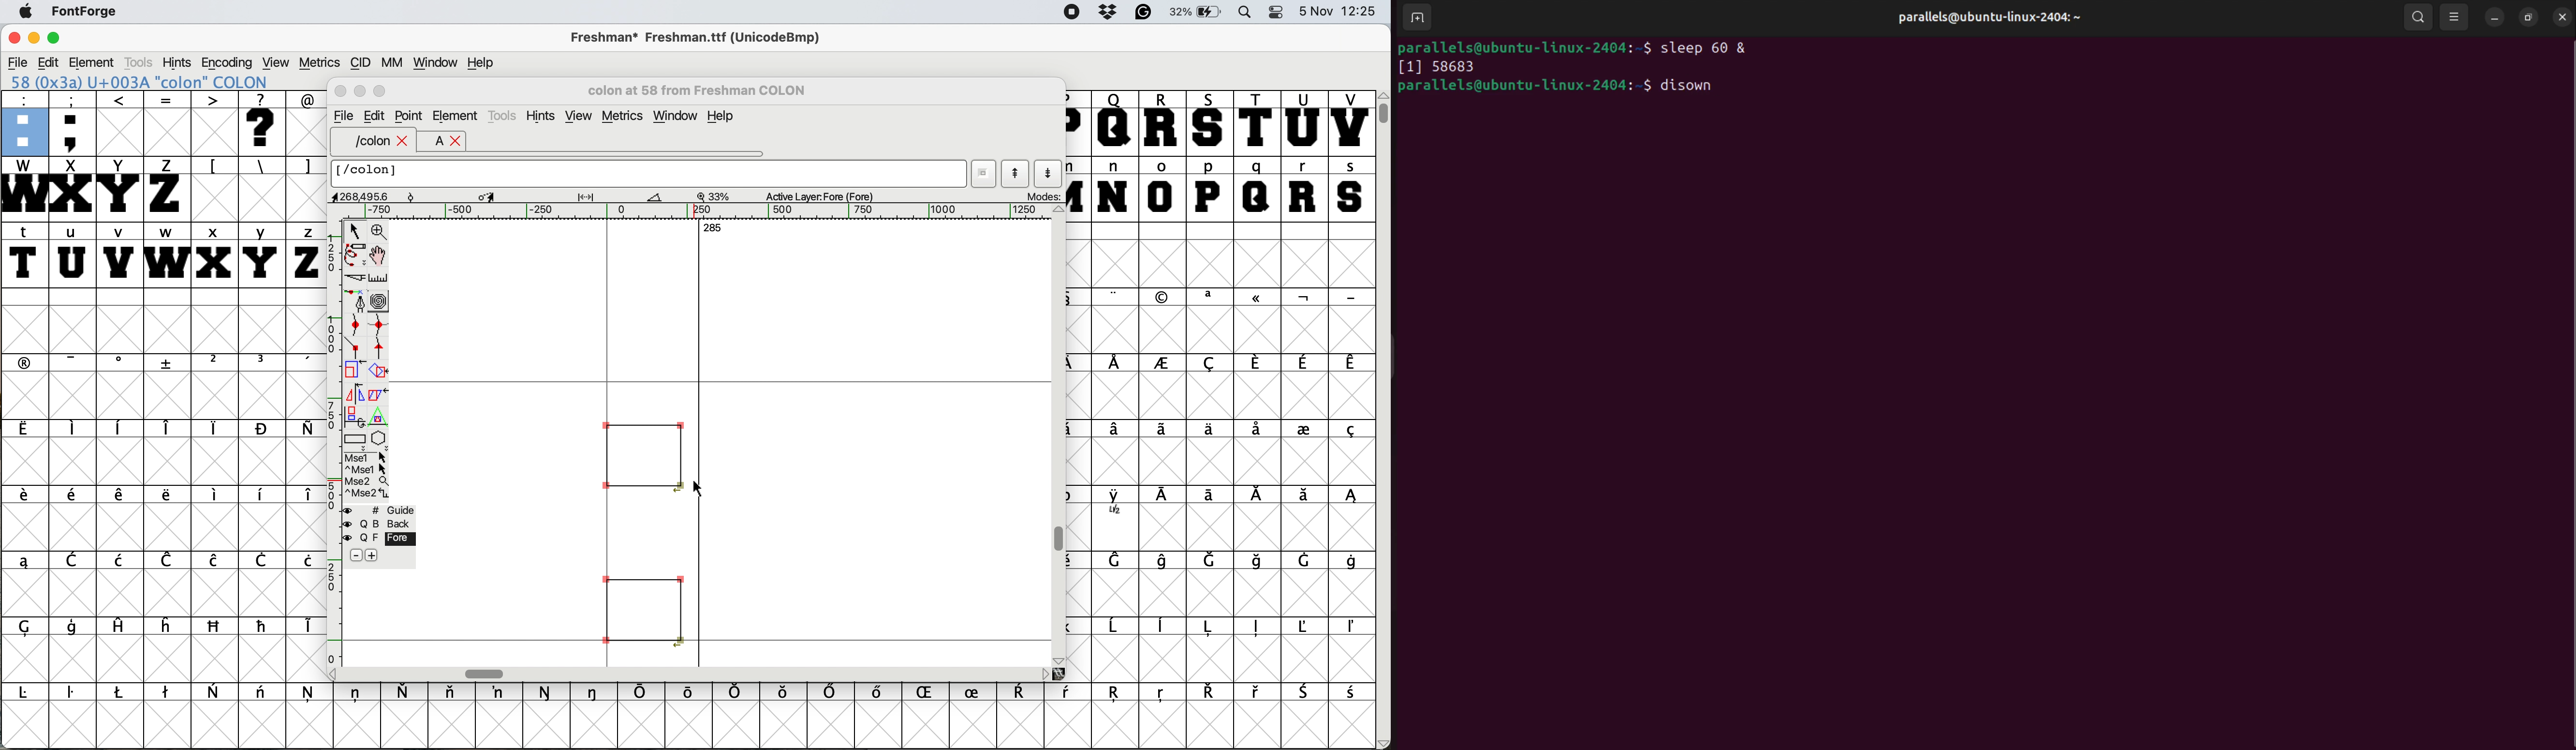 This screenshot has height=756, width=2576. What do you see at coordinates (1107, 12) in the screenshot?
I see `dropbox` at bounding box center [1107, 12].